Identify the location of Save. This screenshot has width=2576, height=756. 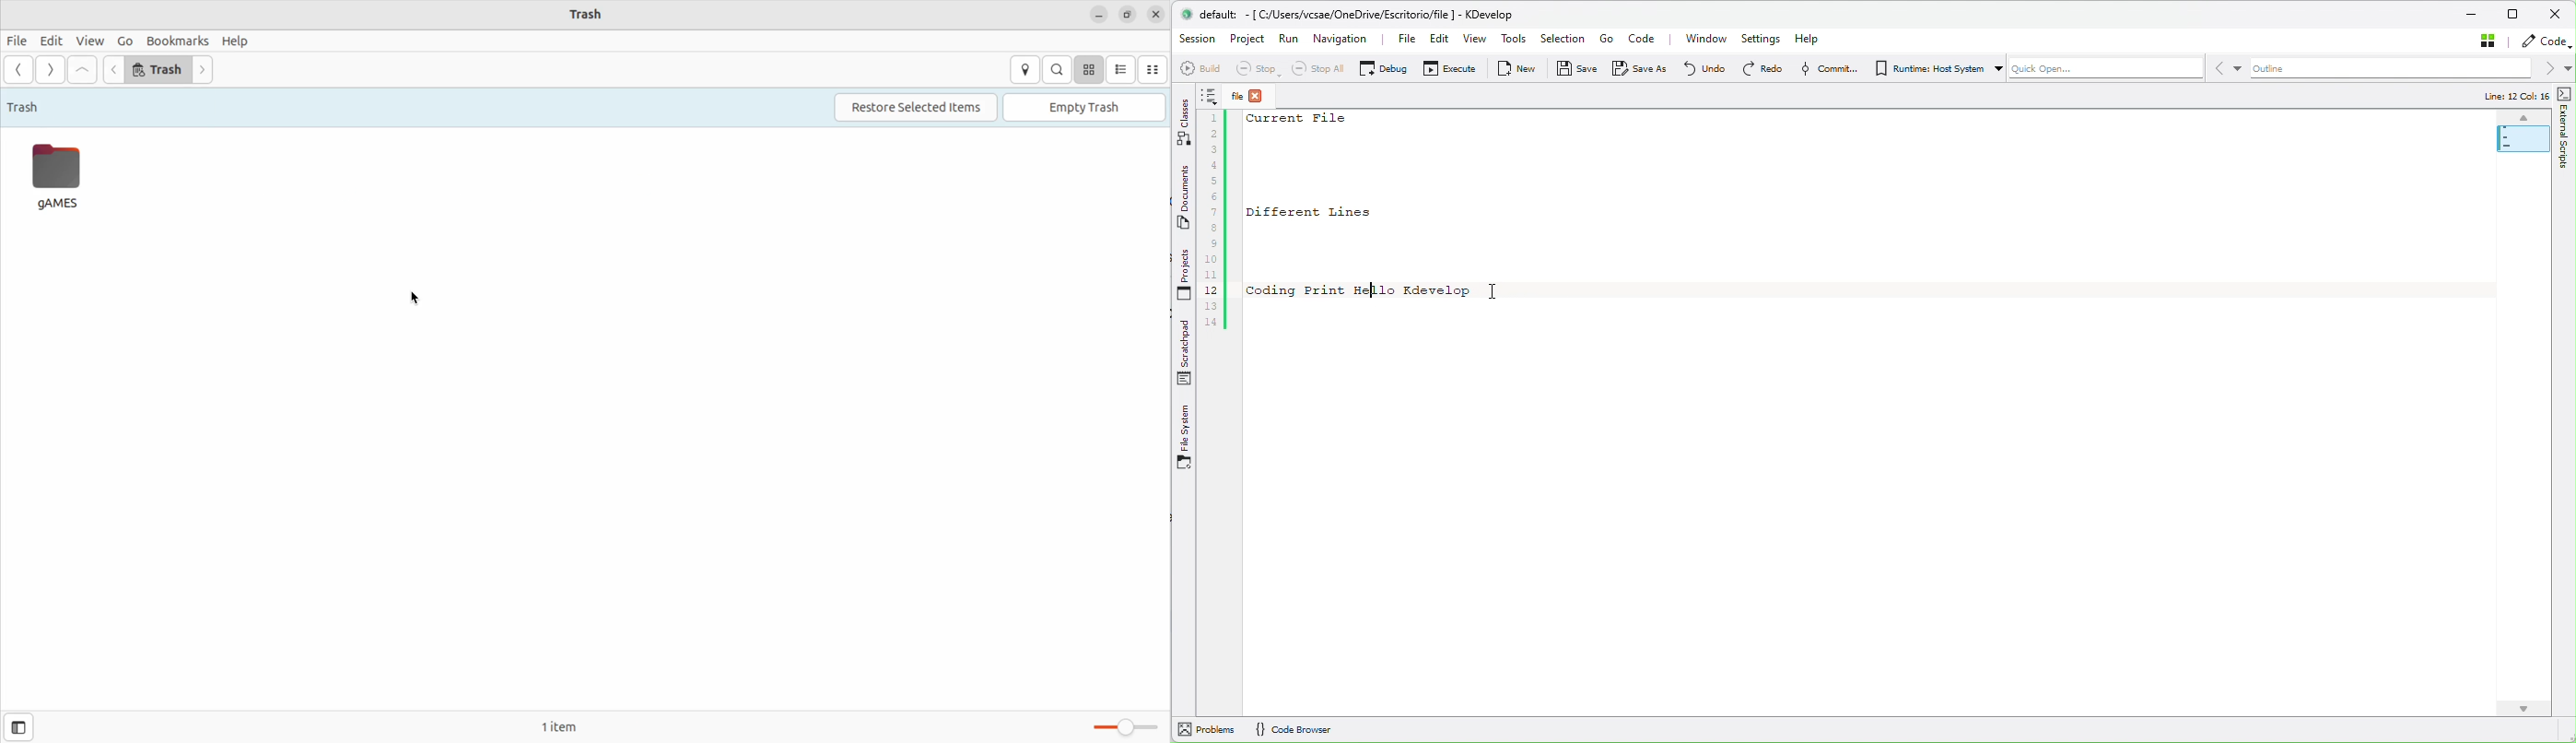
(1571, 67).